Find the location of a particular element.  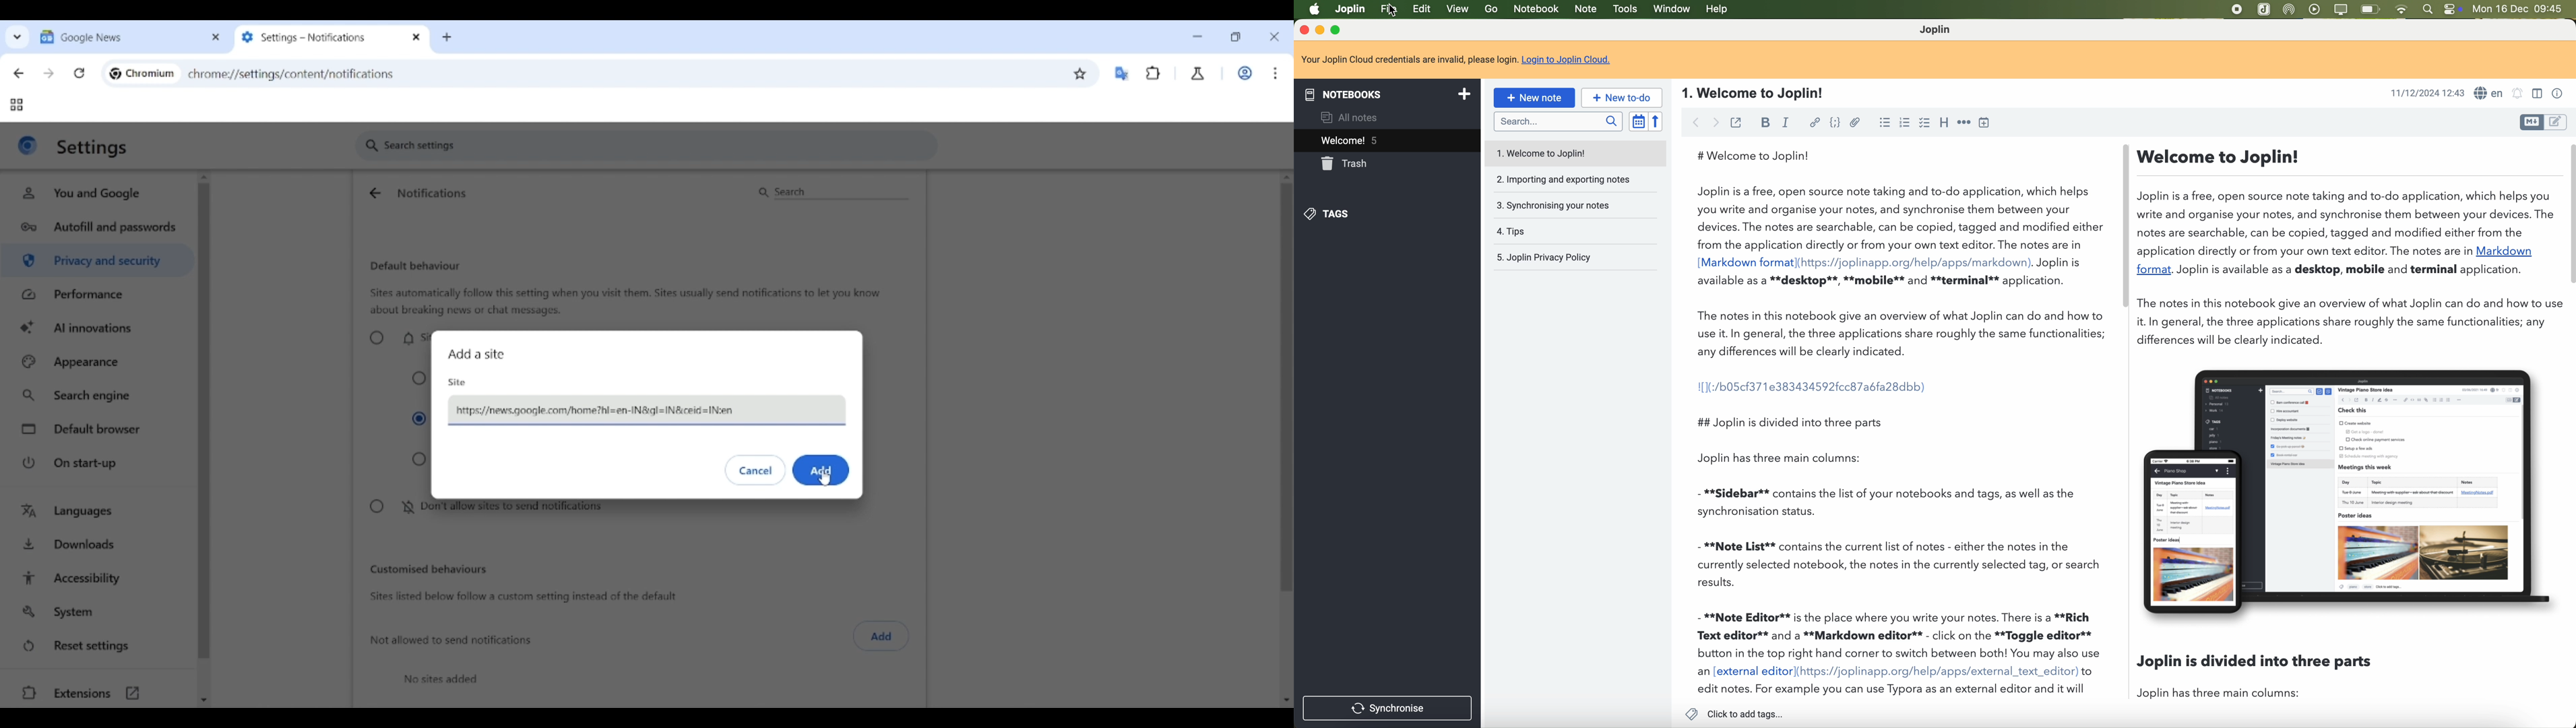

toggle editors is located at coordinates (2530, 123).